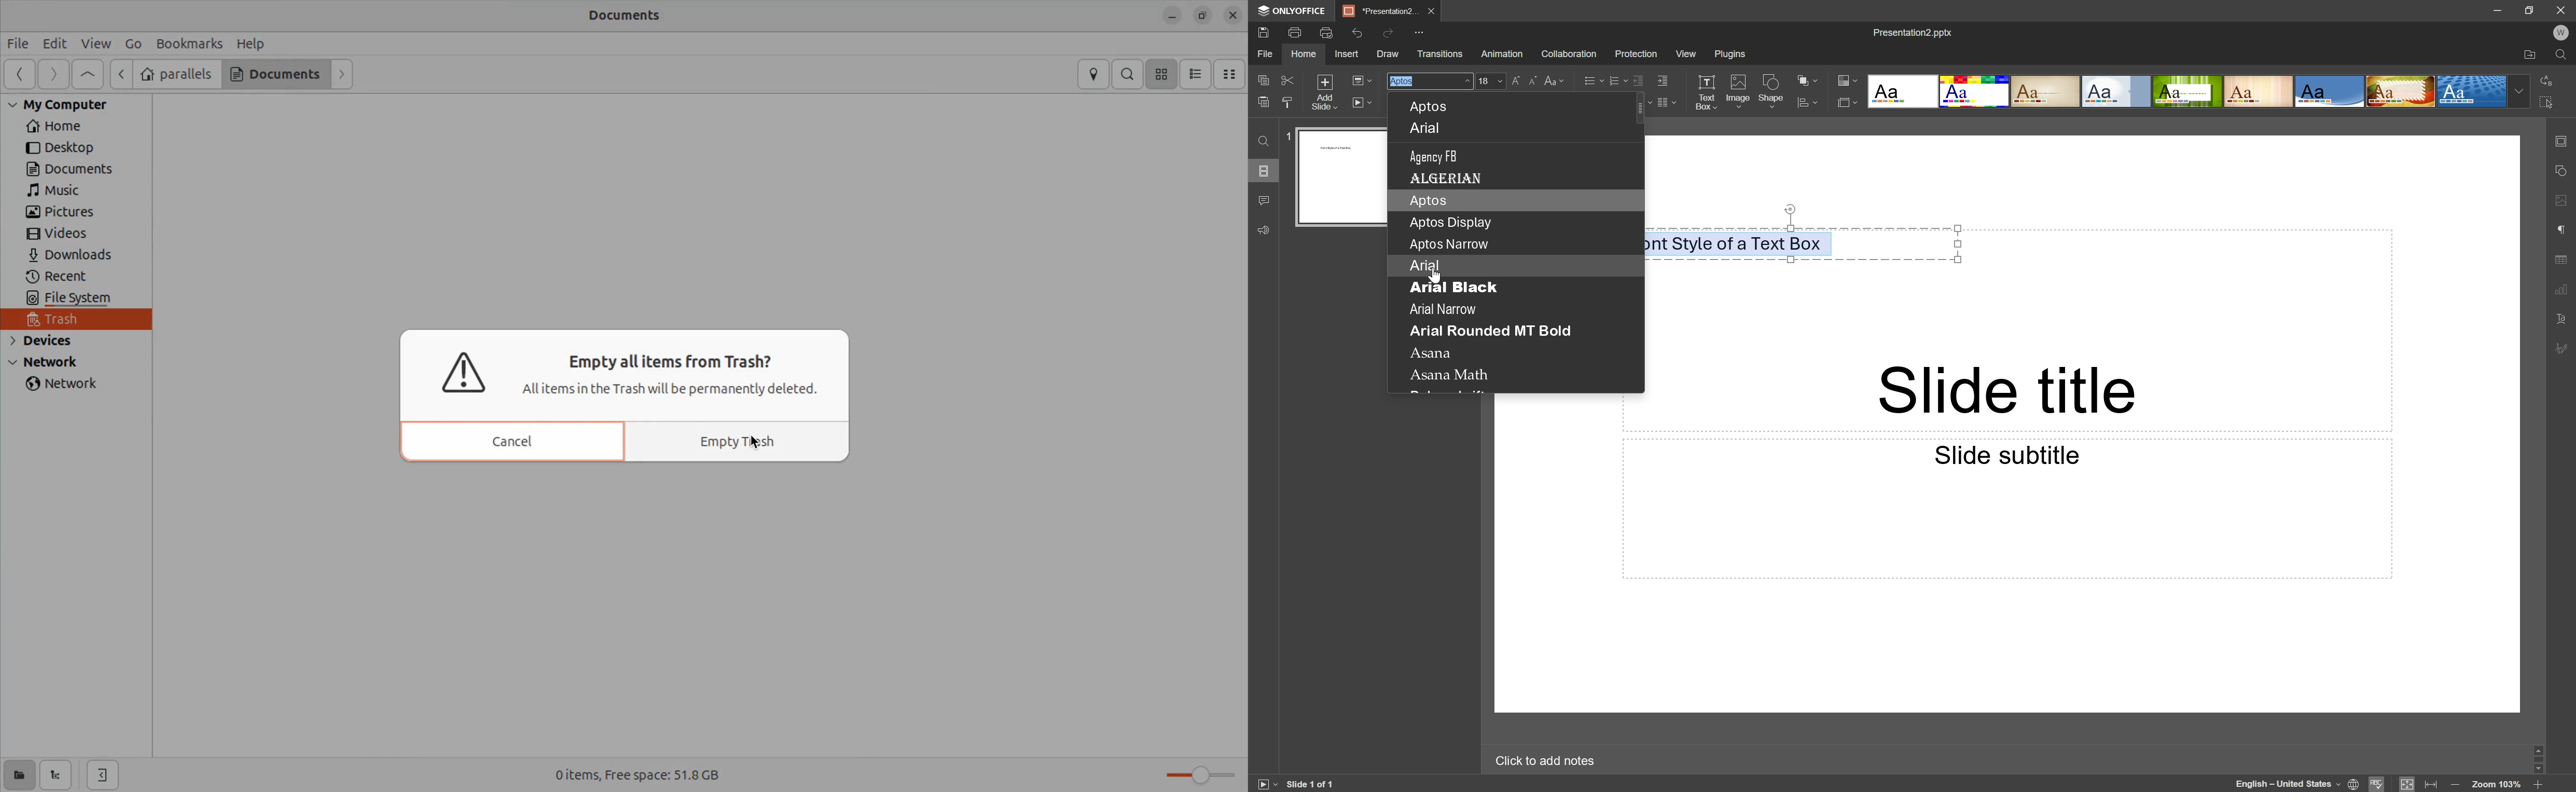 The width and height of the screenshot is (2576, 812). Describe the element at coordinates (1449, 243) in the screenshot. I see `Aptos Narrow` at that location.